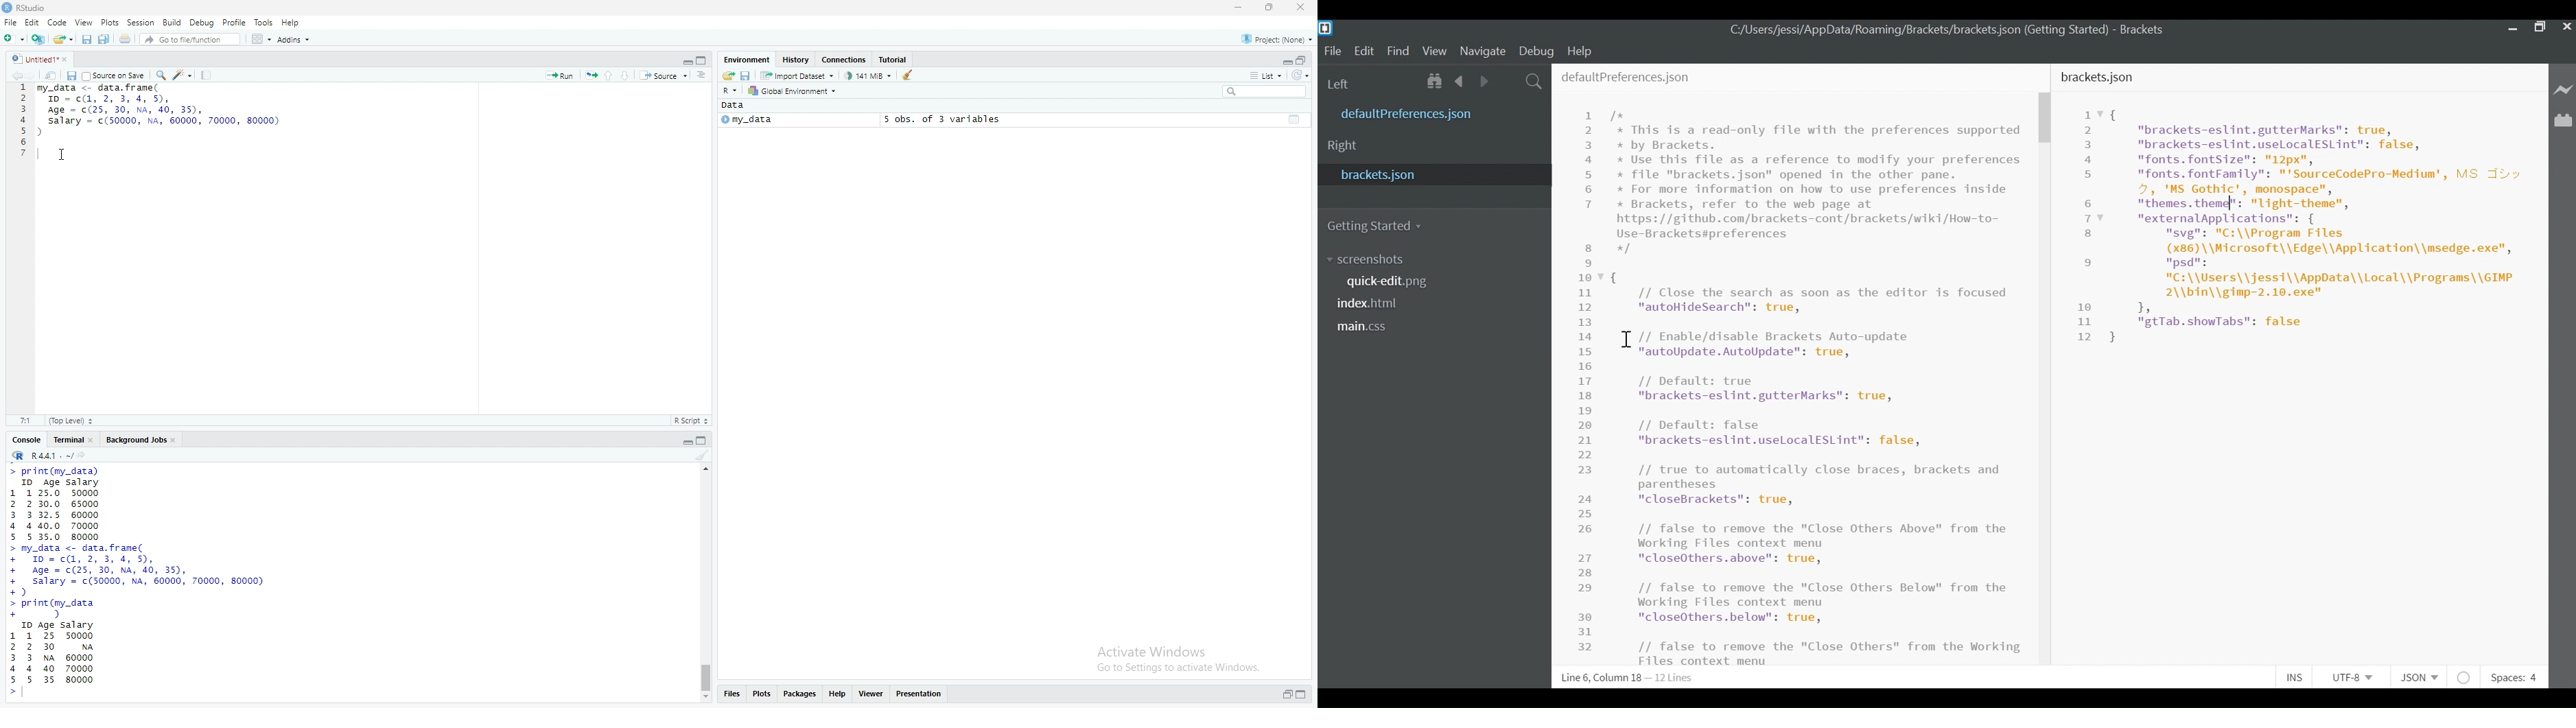 The height and width of the screenshot is (728, 2576). I want to click on Session, so click(142, 22).